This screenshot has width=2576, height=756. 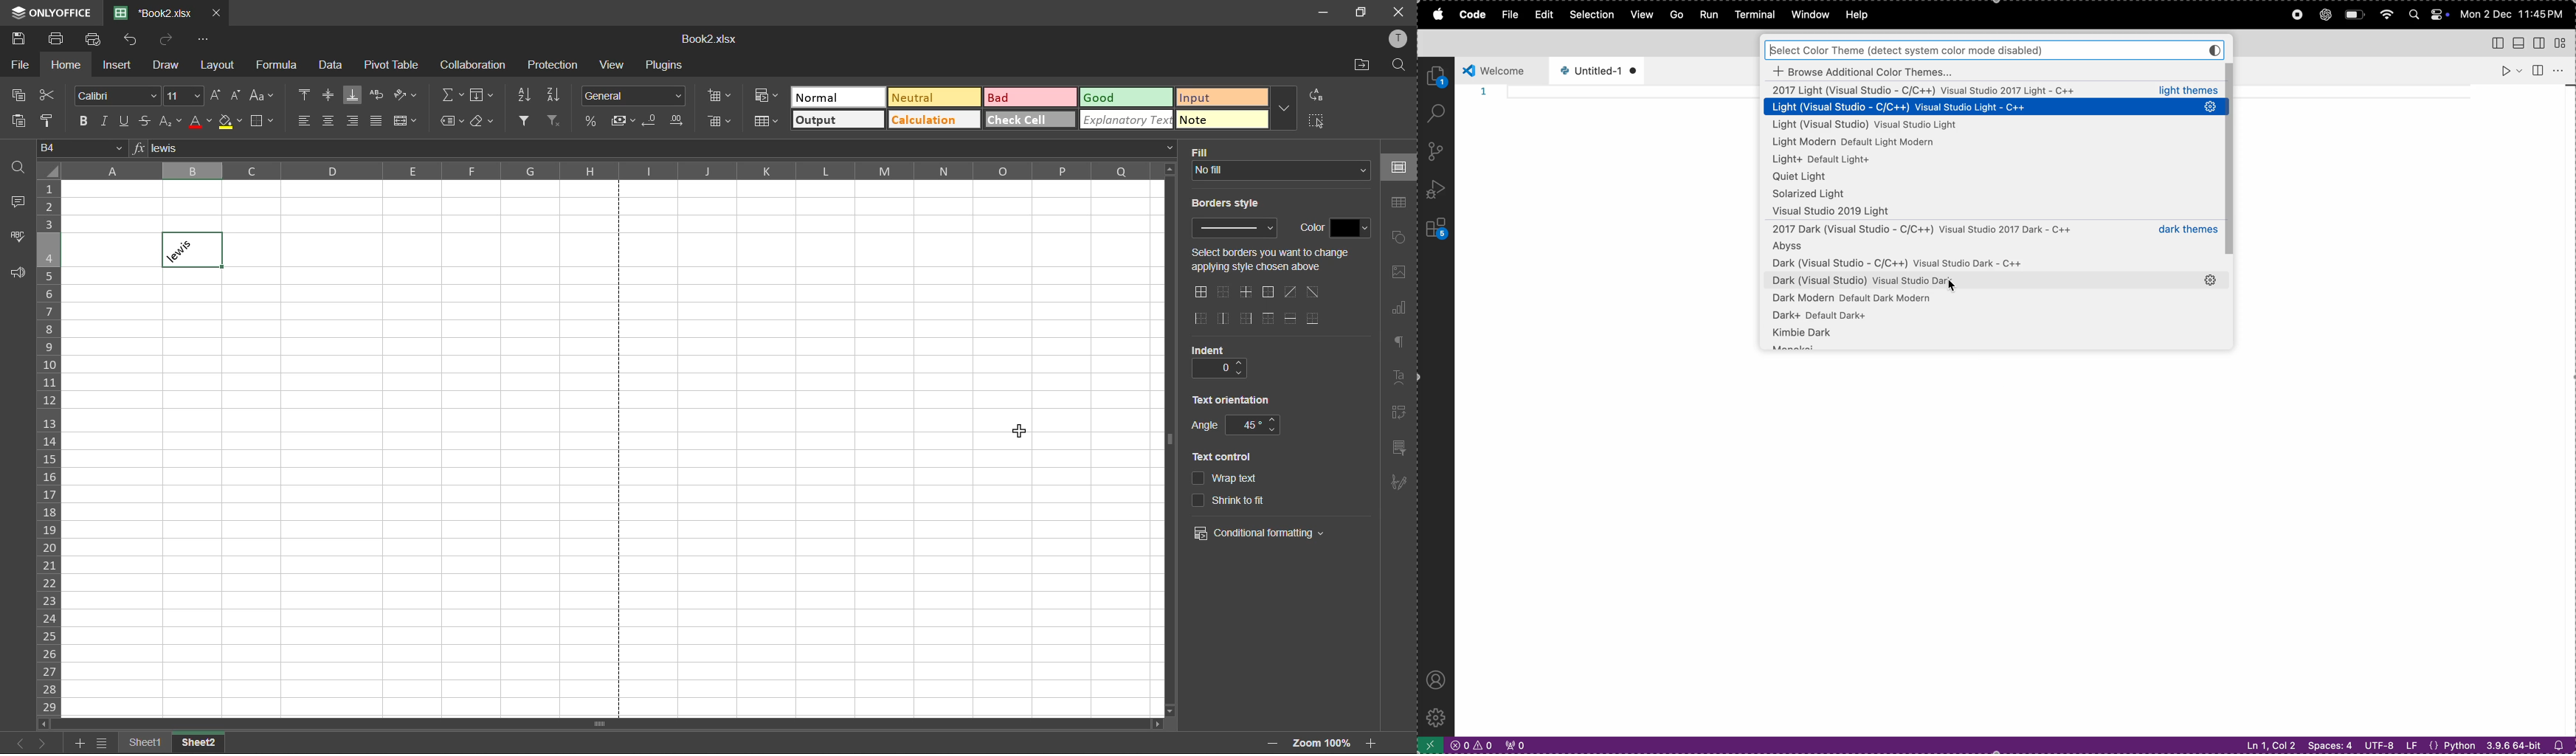 I want to click on find, so click(x=1398, y=68).